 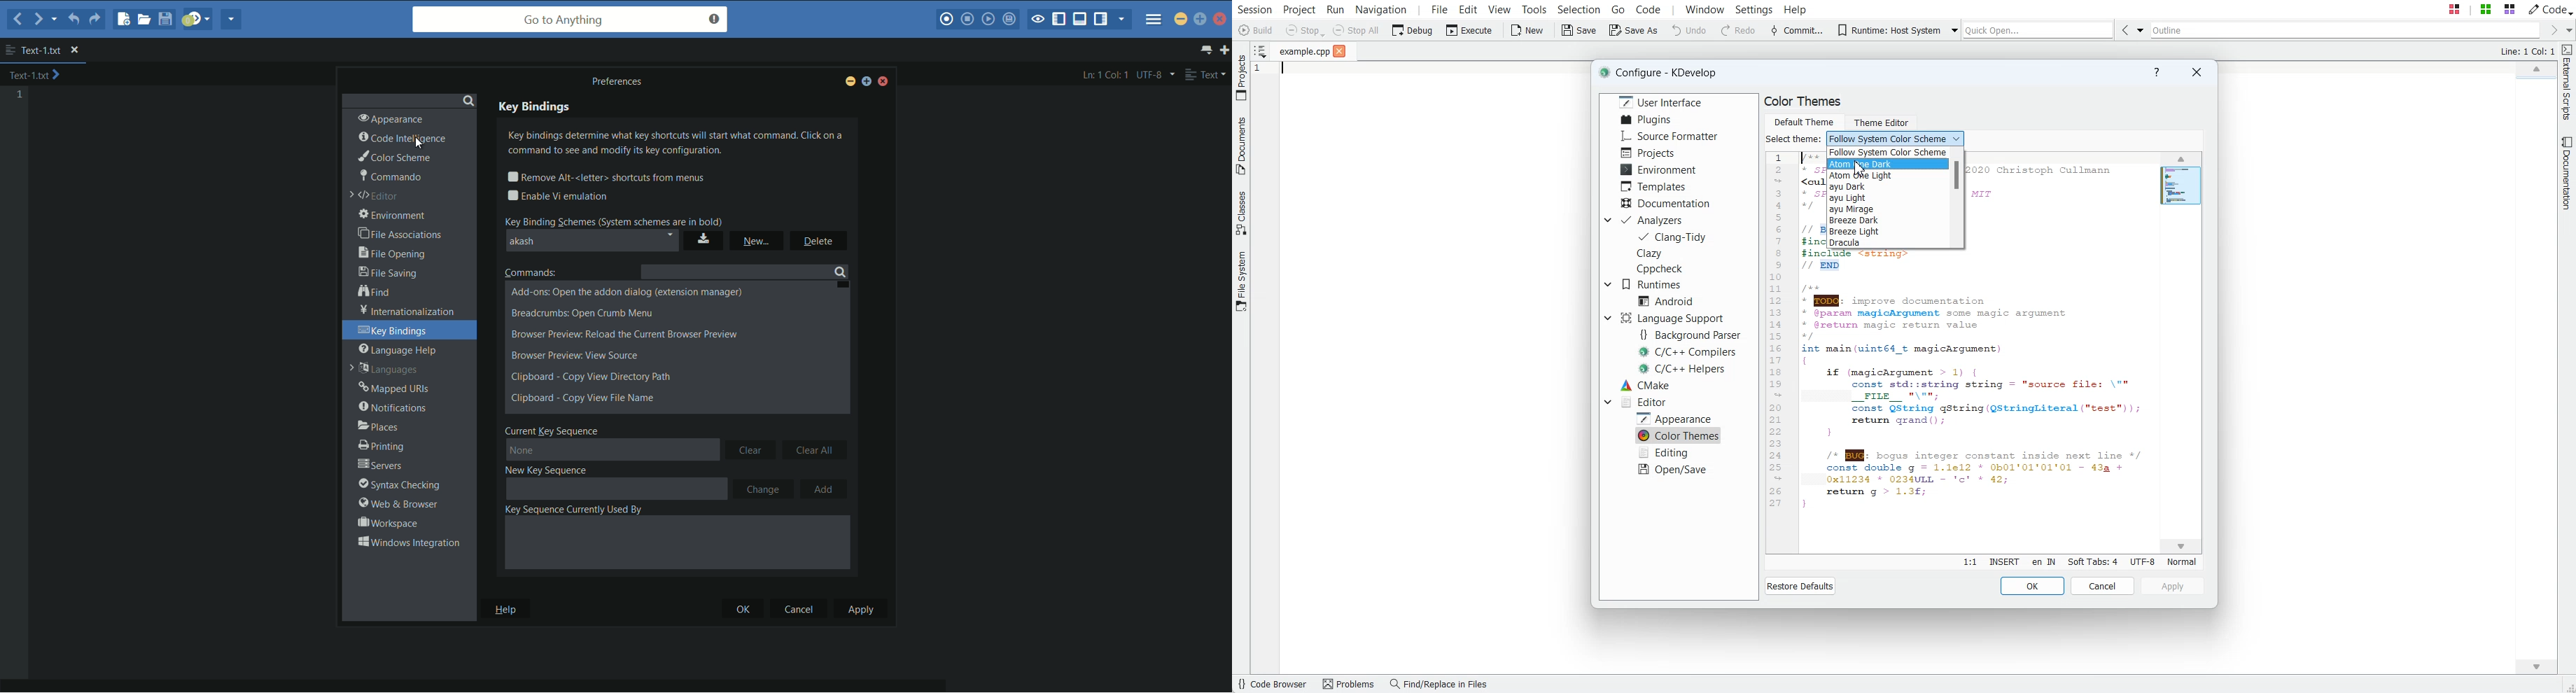 What do you see at coordinates (946, 21) in the screenshot?
I see `record macro` at bounding box center [946, 21].